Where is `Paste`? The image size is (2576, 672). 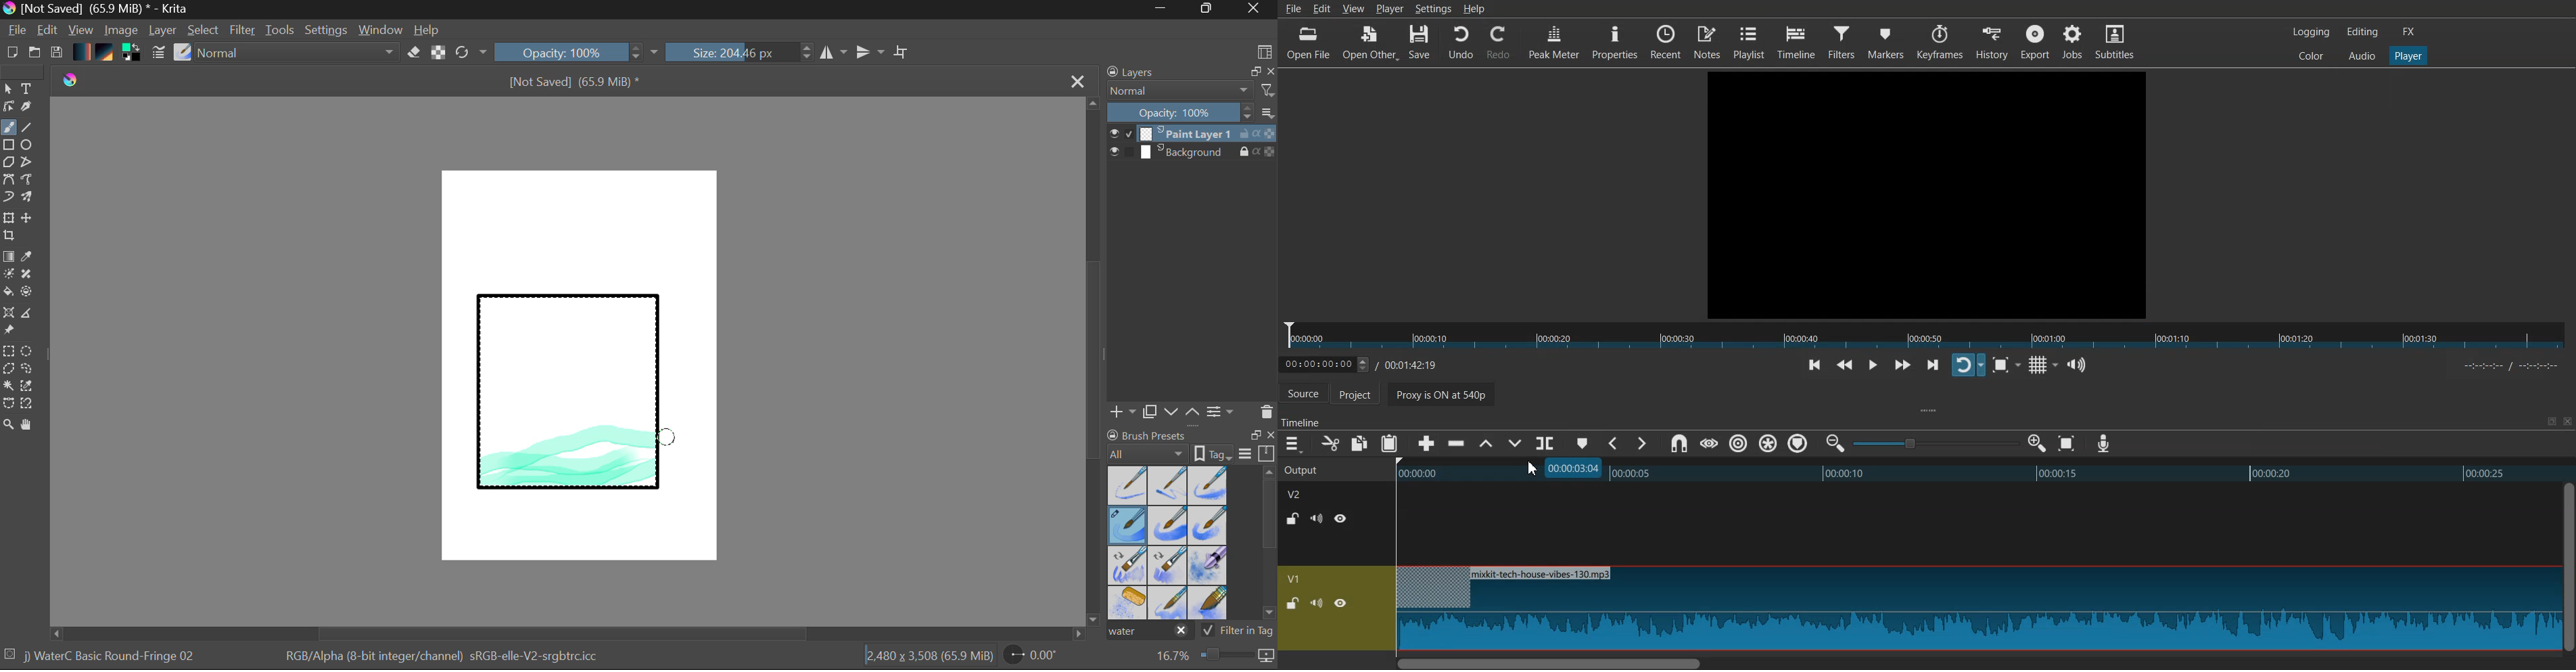
Paste is located at coordinates (1389, 443).